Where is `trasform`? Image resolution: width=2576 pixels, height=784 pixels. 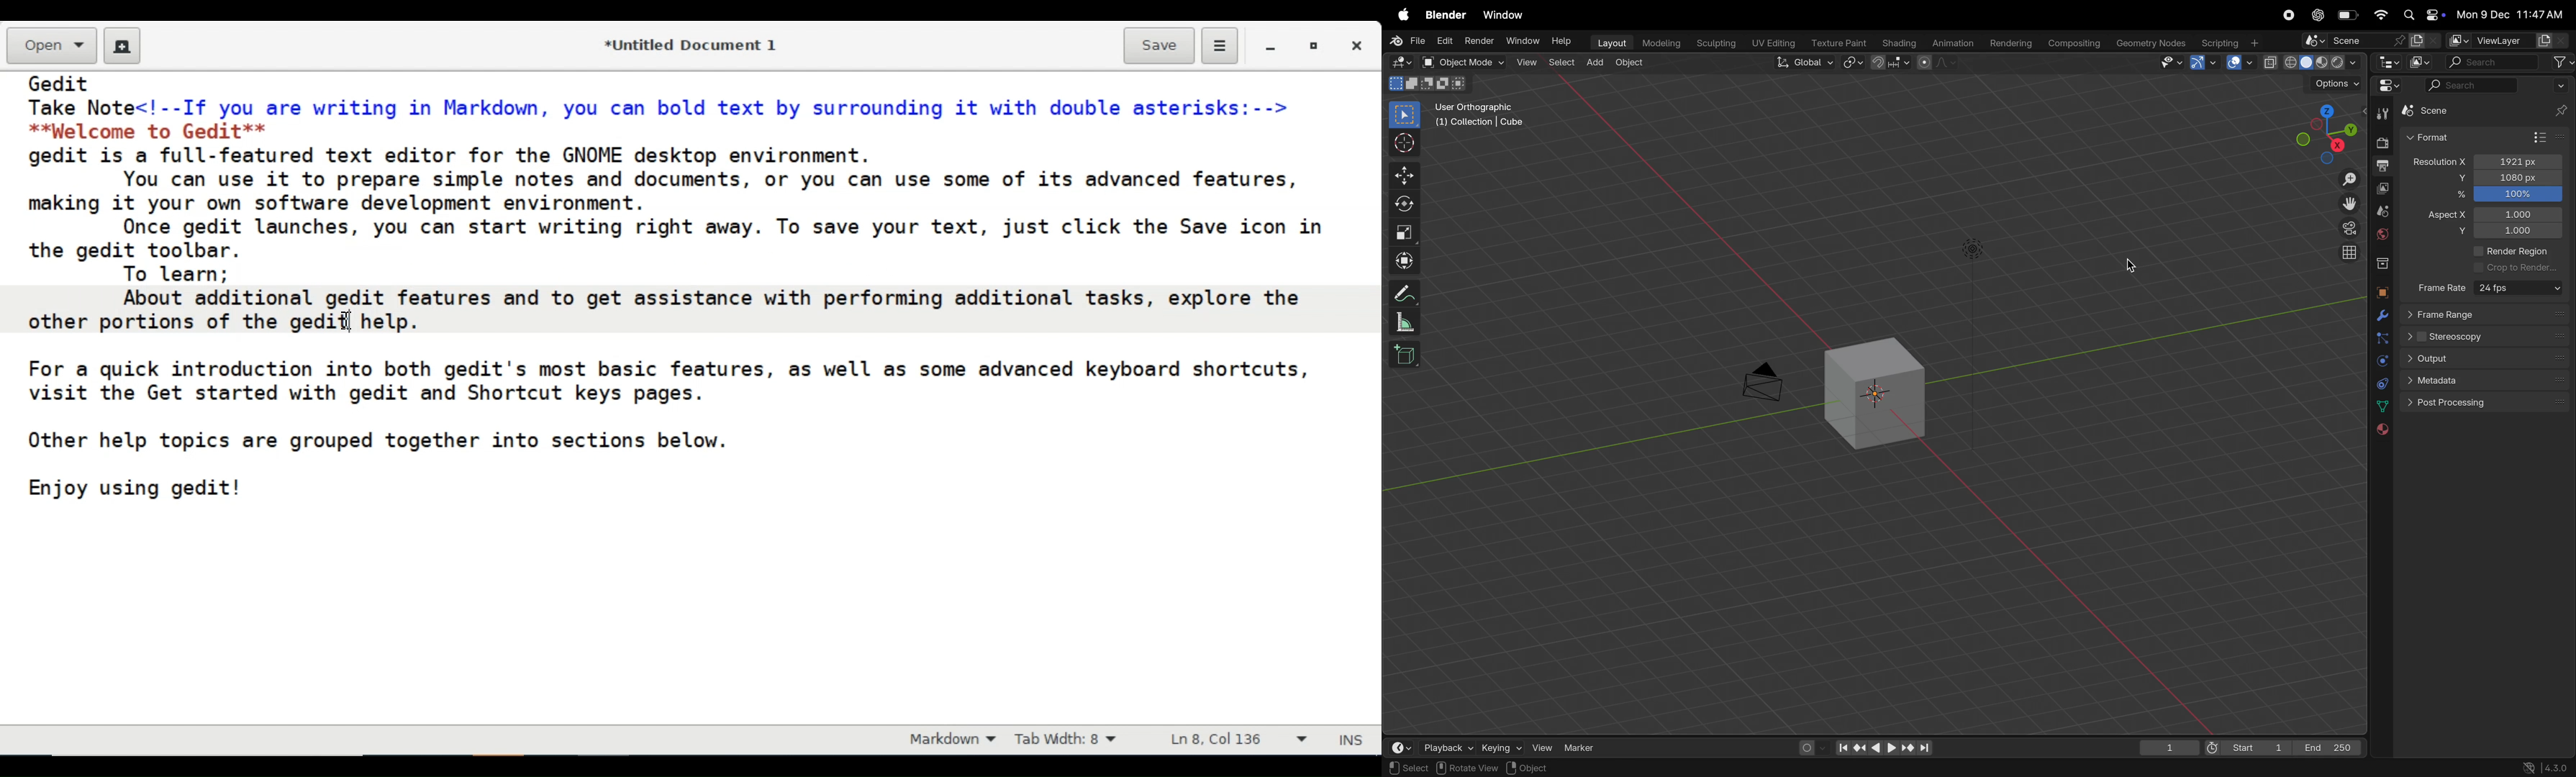
trasform is located at coordinates (1404, 260).